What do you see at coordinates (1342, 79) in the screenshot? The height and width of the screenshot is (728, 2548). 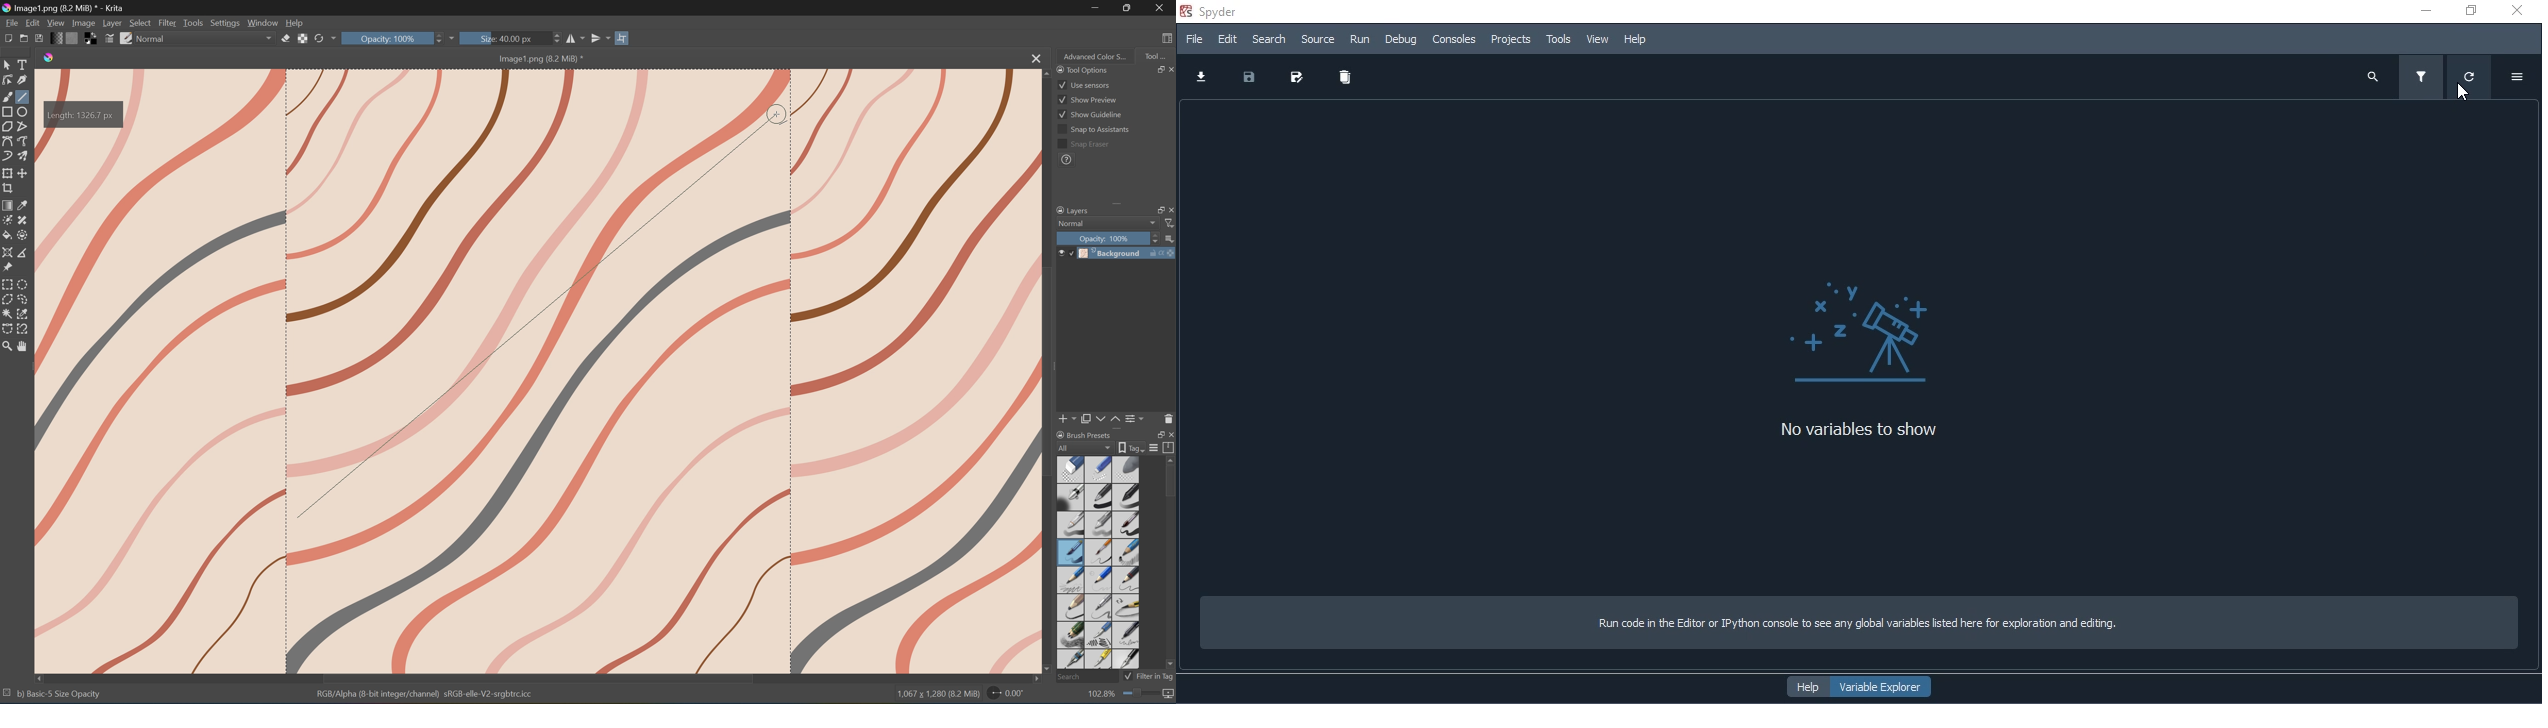 I see `delete` at bounding box center [1342, 79].